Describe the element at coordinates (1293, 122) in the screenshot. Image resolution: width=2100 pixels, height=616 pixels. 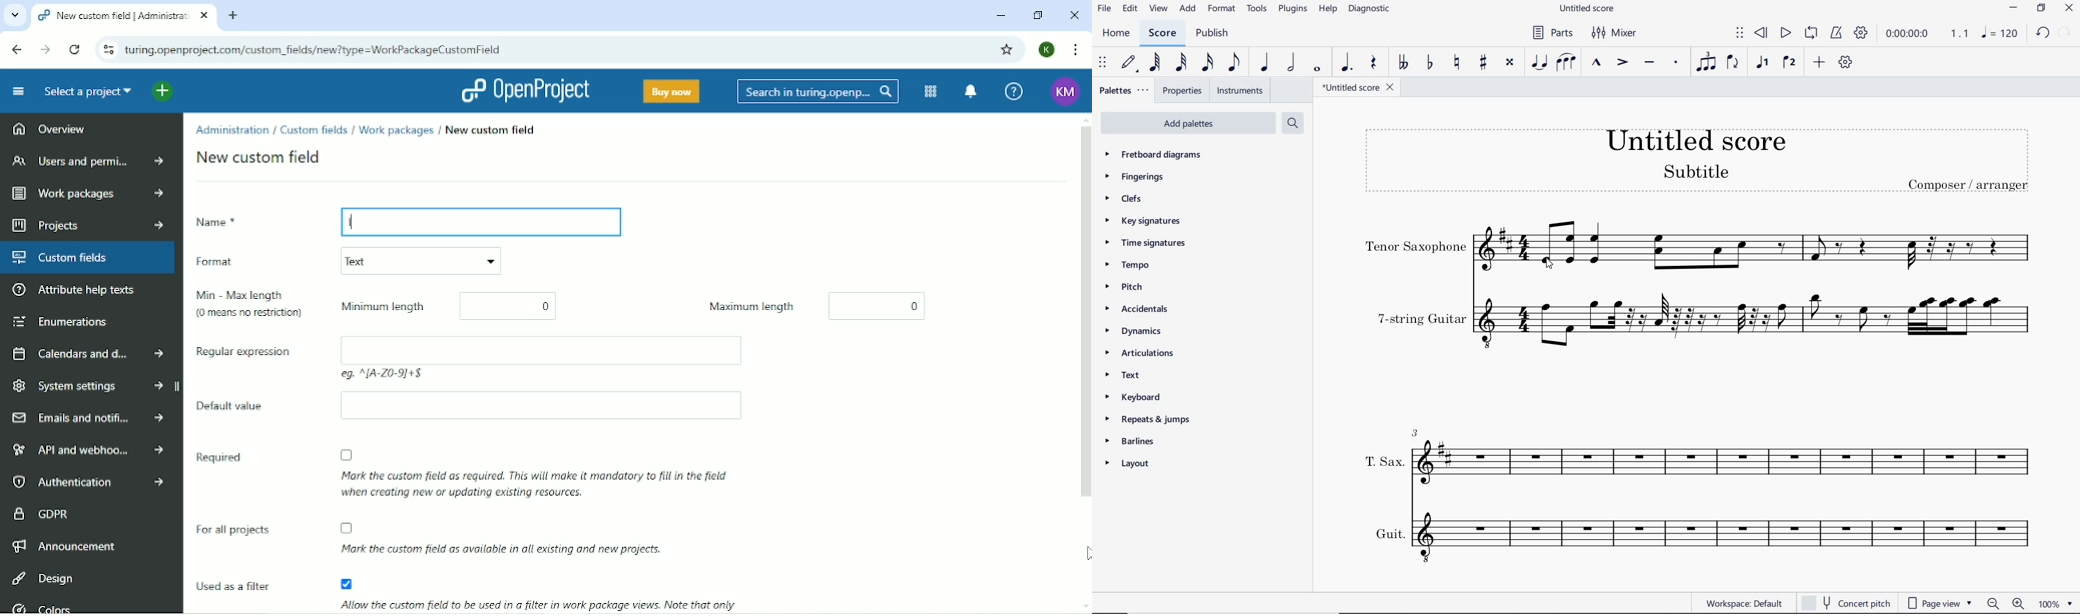
I see `SEARCH PALETTES` at that location.